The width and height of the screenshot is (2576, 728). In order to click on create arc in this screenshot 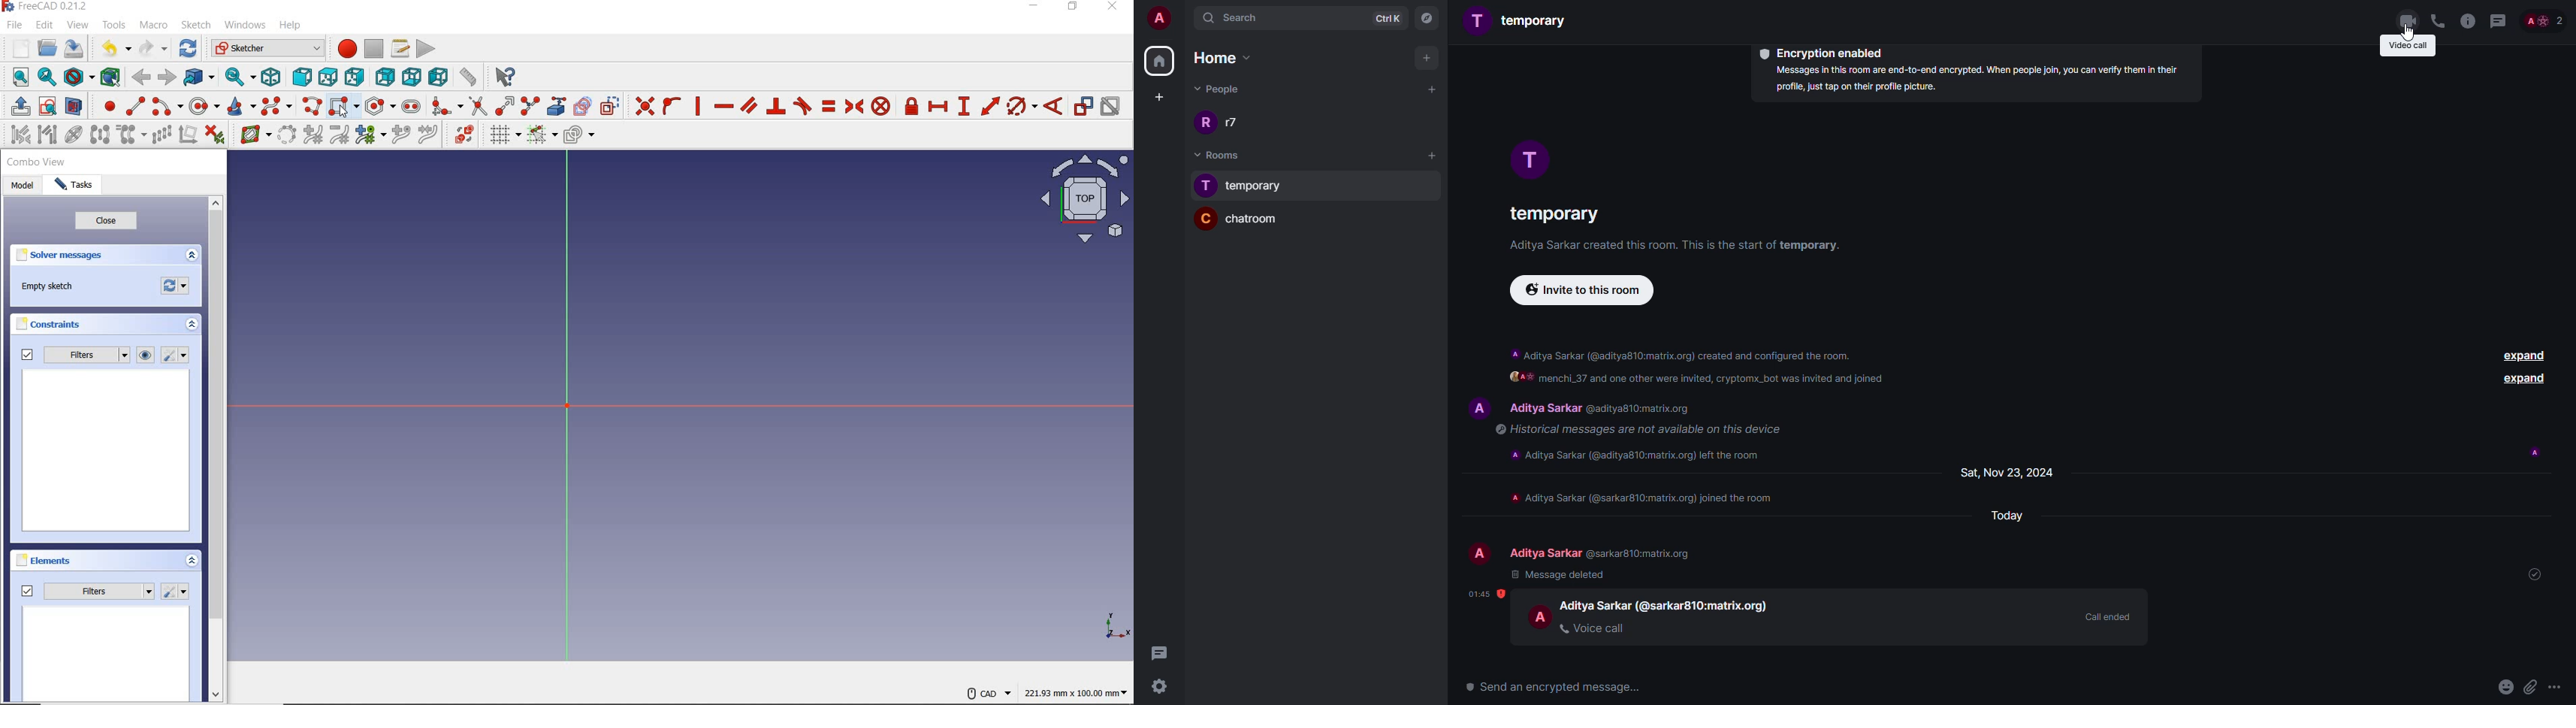, I will do `click(166, 106)`.